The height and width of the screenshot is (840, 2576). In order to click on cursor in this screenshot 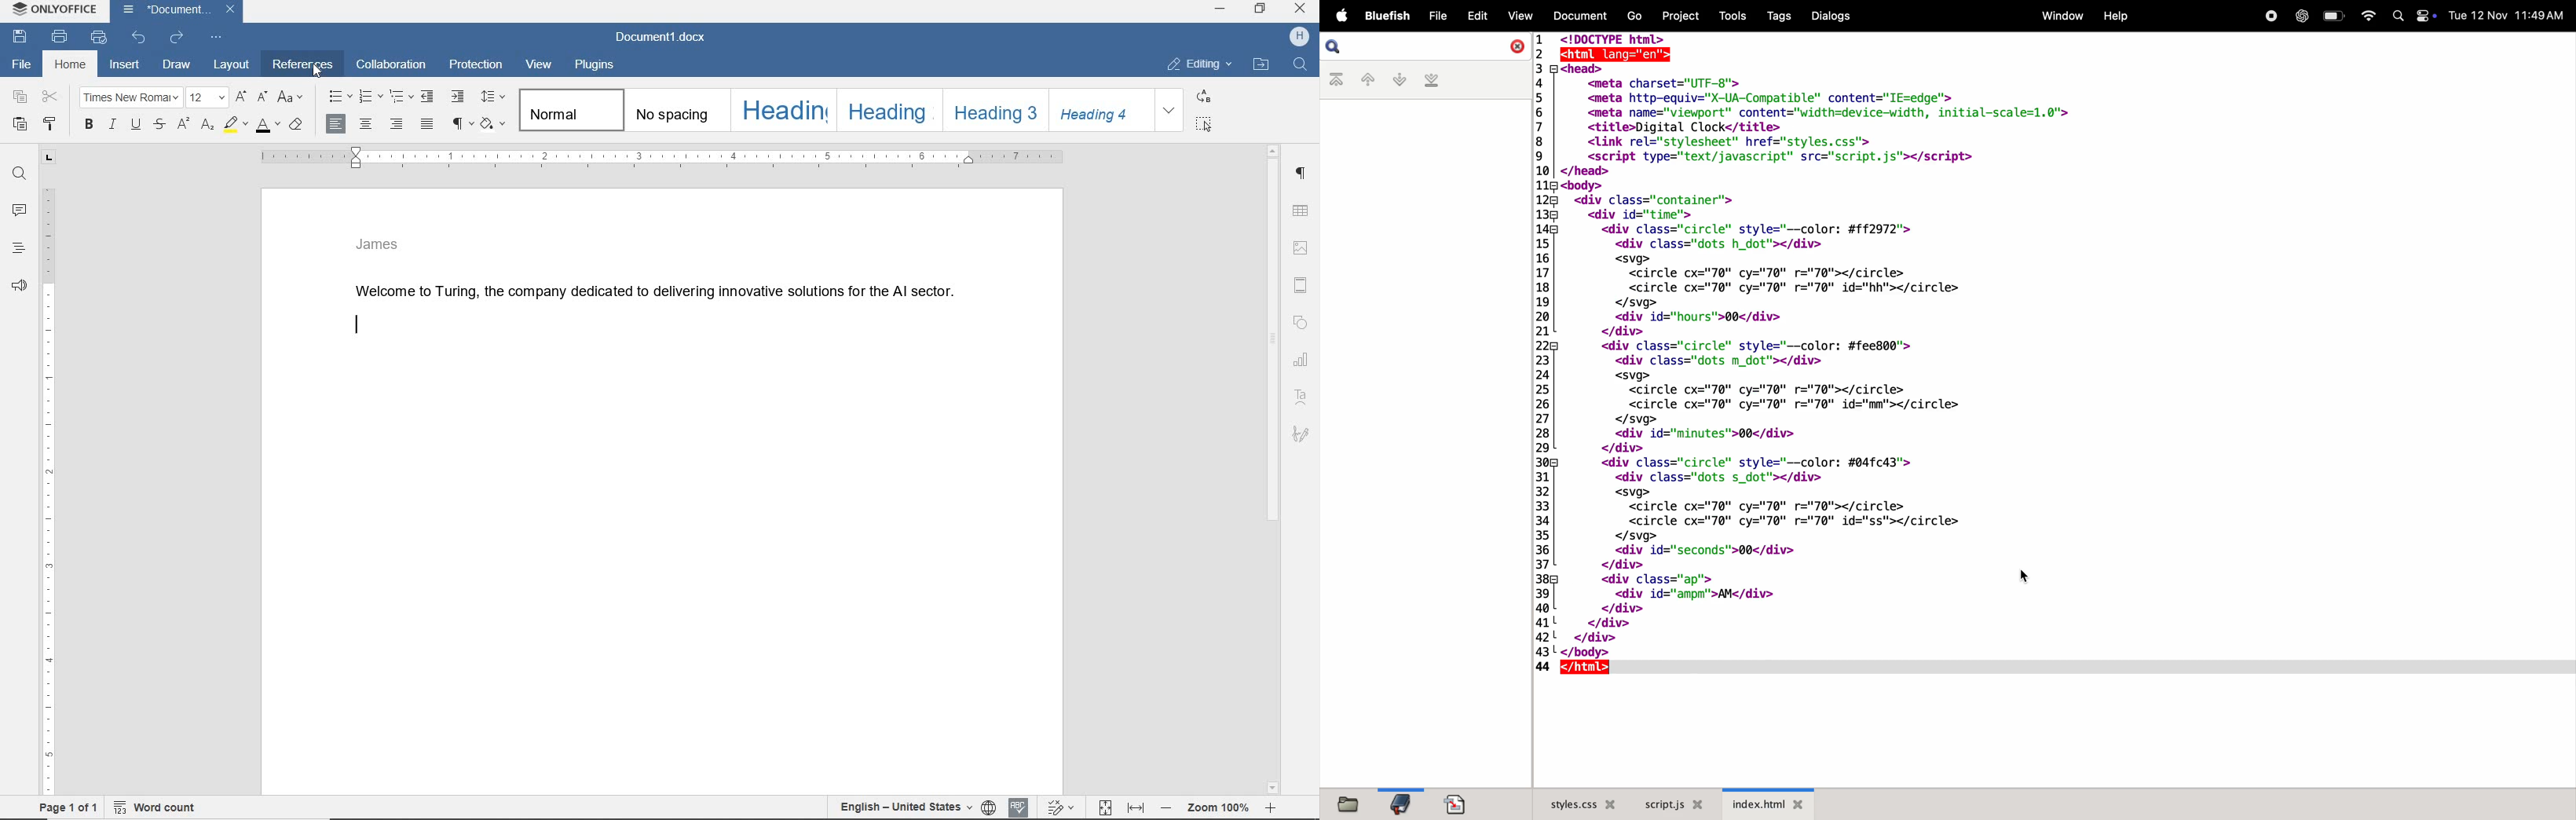, I will do `click(2027, 578)`.